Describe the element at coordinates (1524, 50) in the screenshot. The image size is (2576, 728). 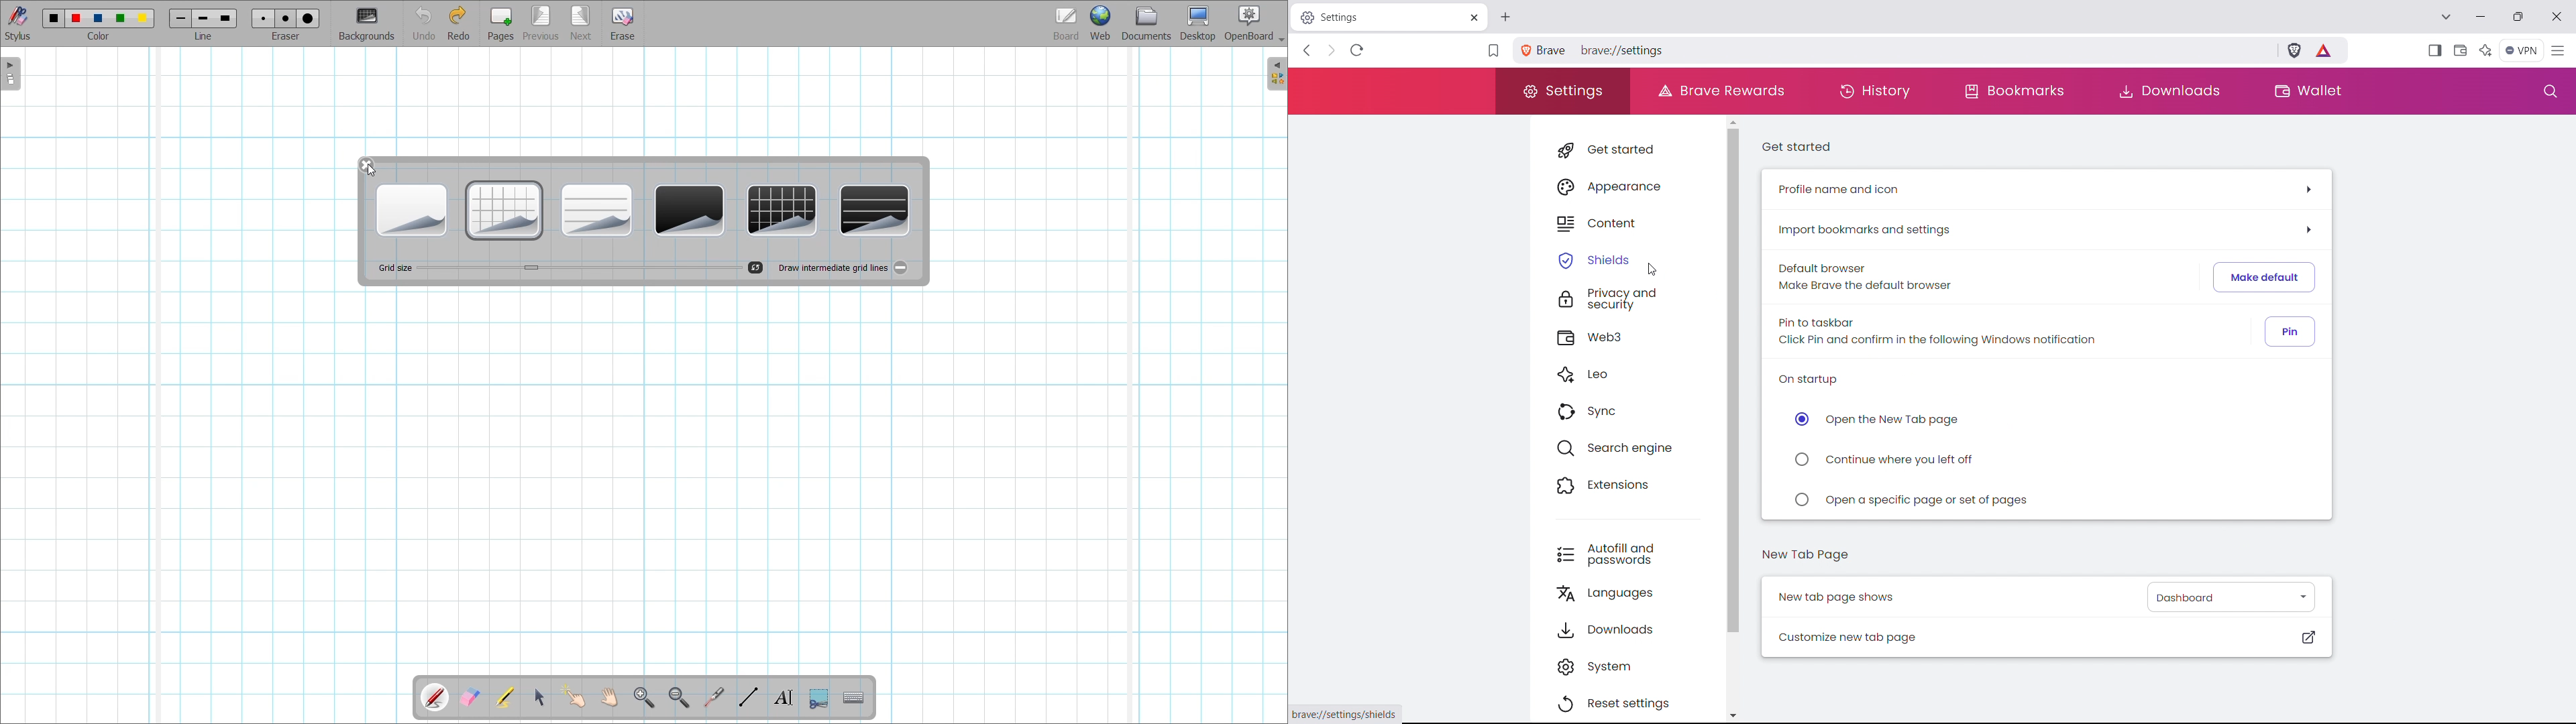
I see `view site information` at that location.